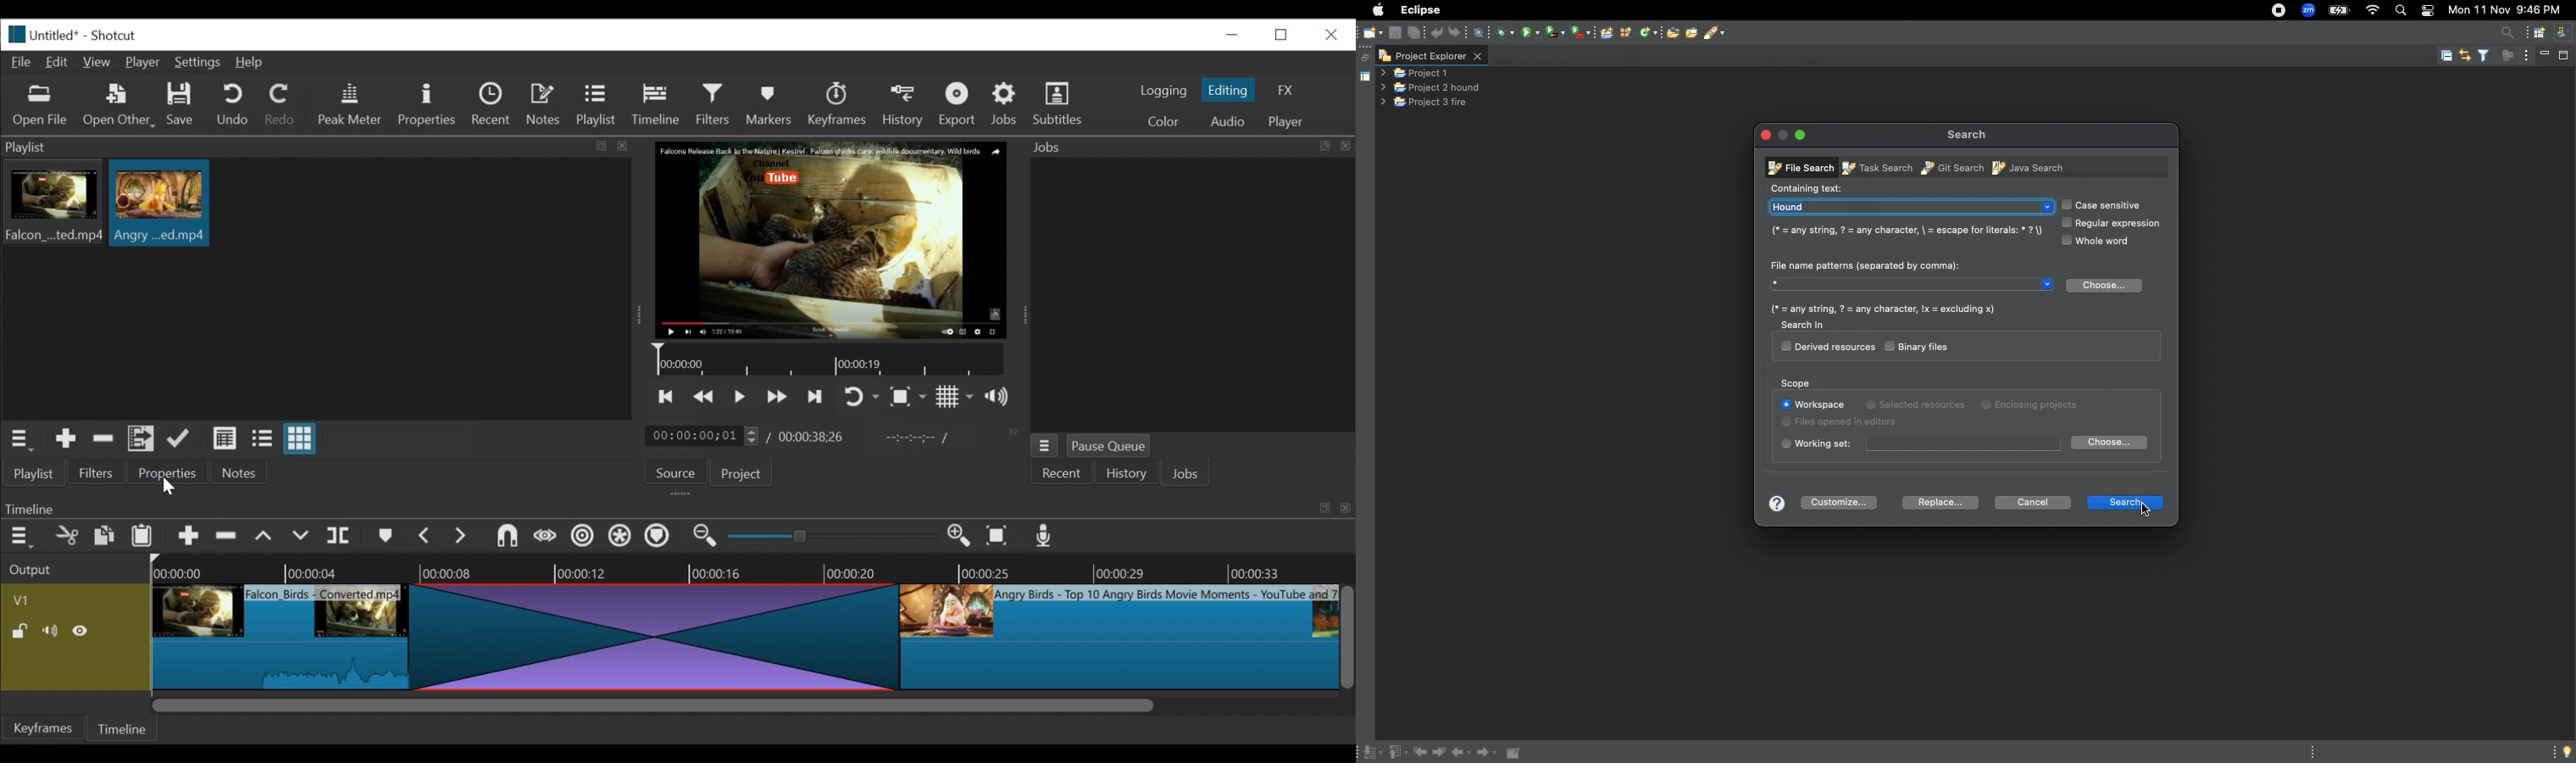 The width and height of the screenshot is (2576, 784). Describe the element at coordinates (201, 64) in the screenshot. I see `Settings` at that location.